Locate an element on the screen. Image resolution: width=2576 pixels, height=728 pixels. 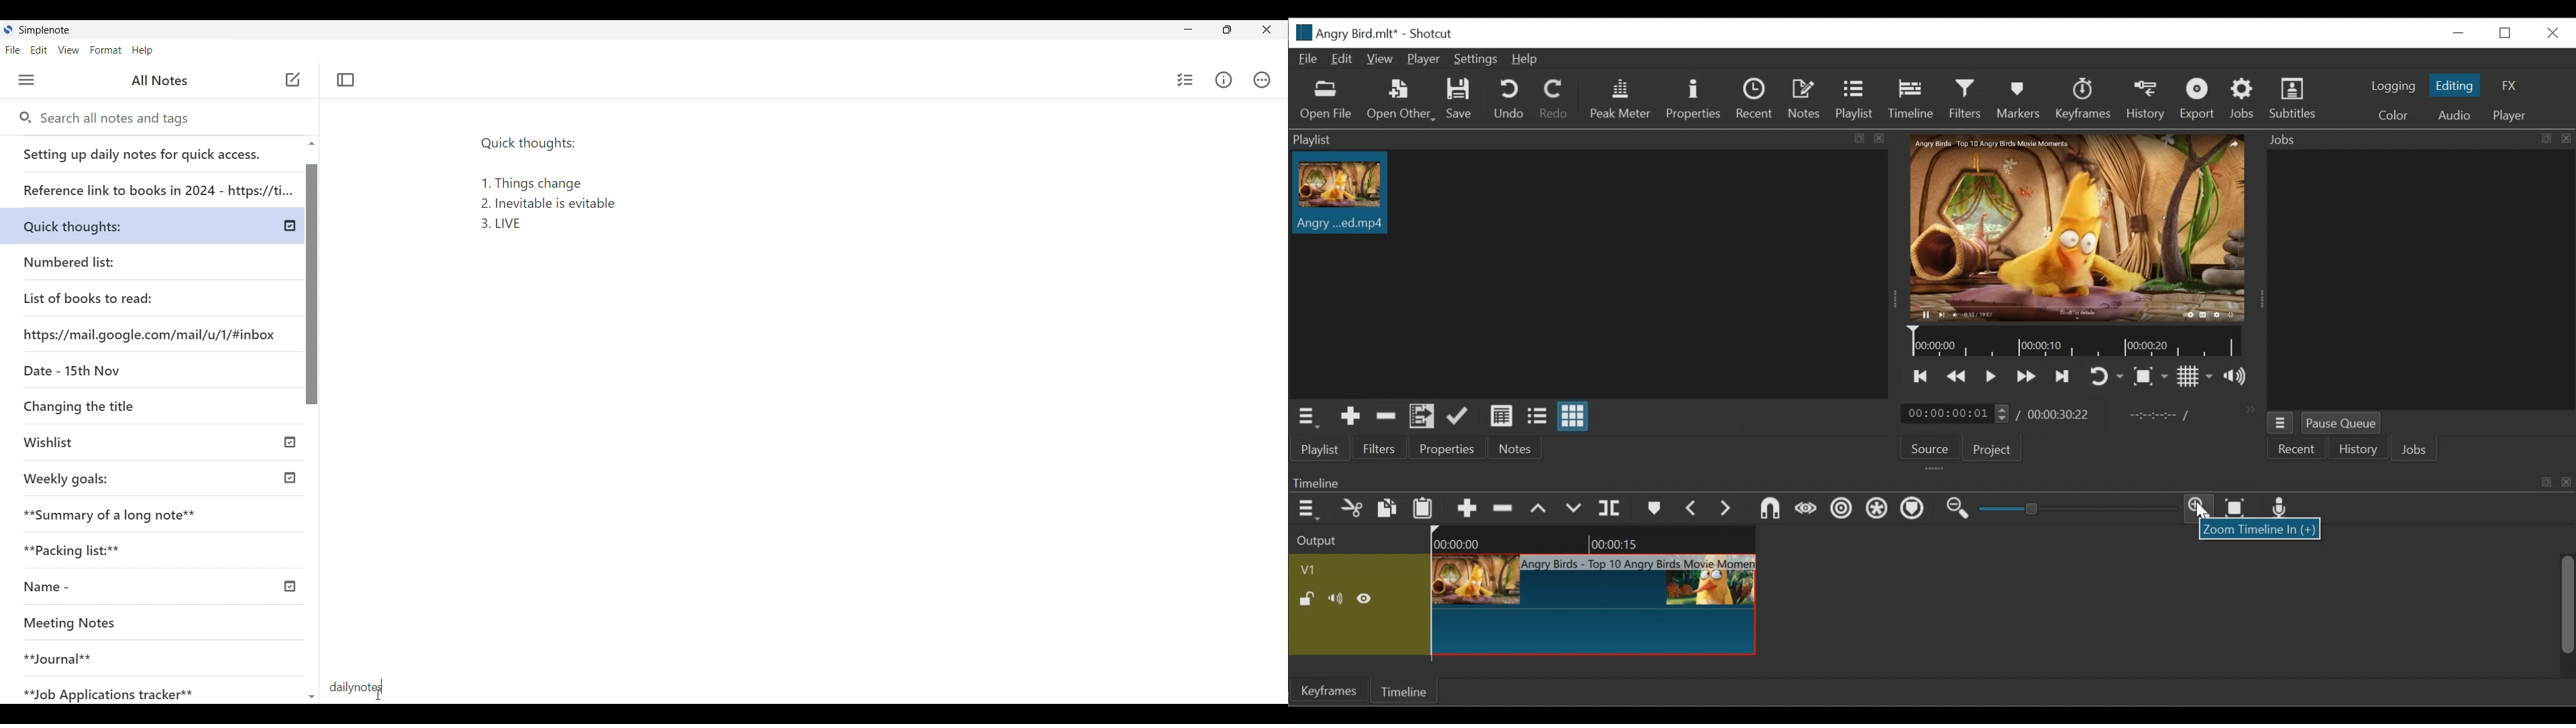
Video track name is located at coordinates (1357, 568).